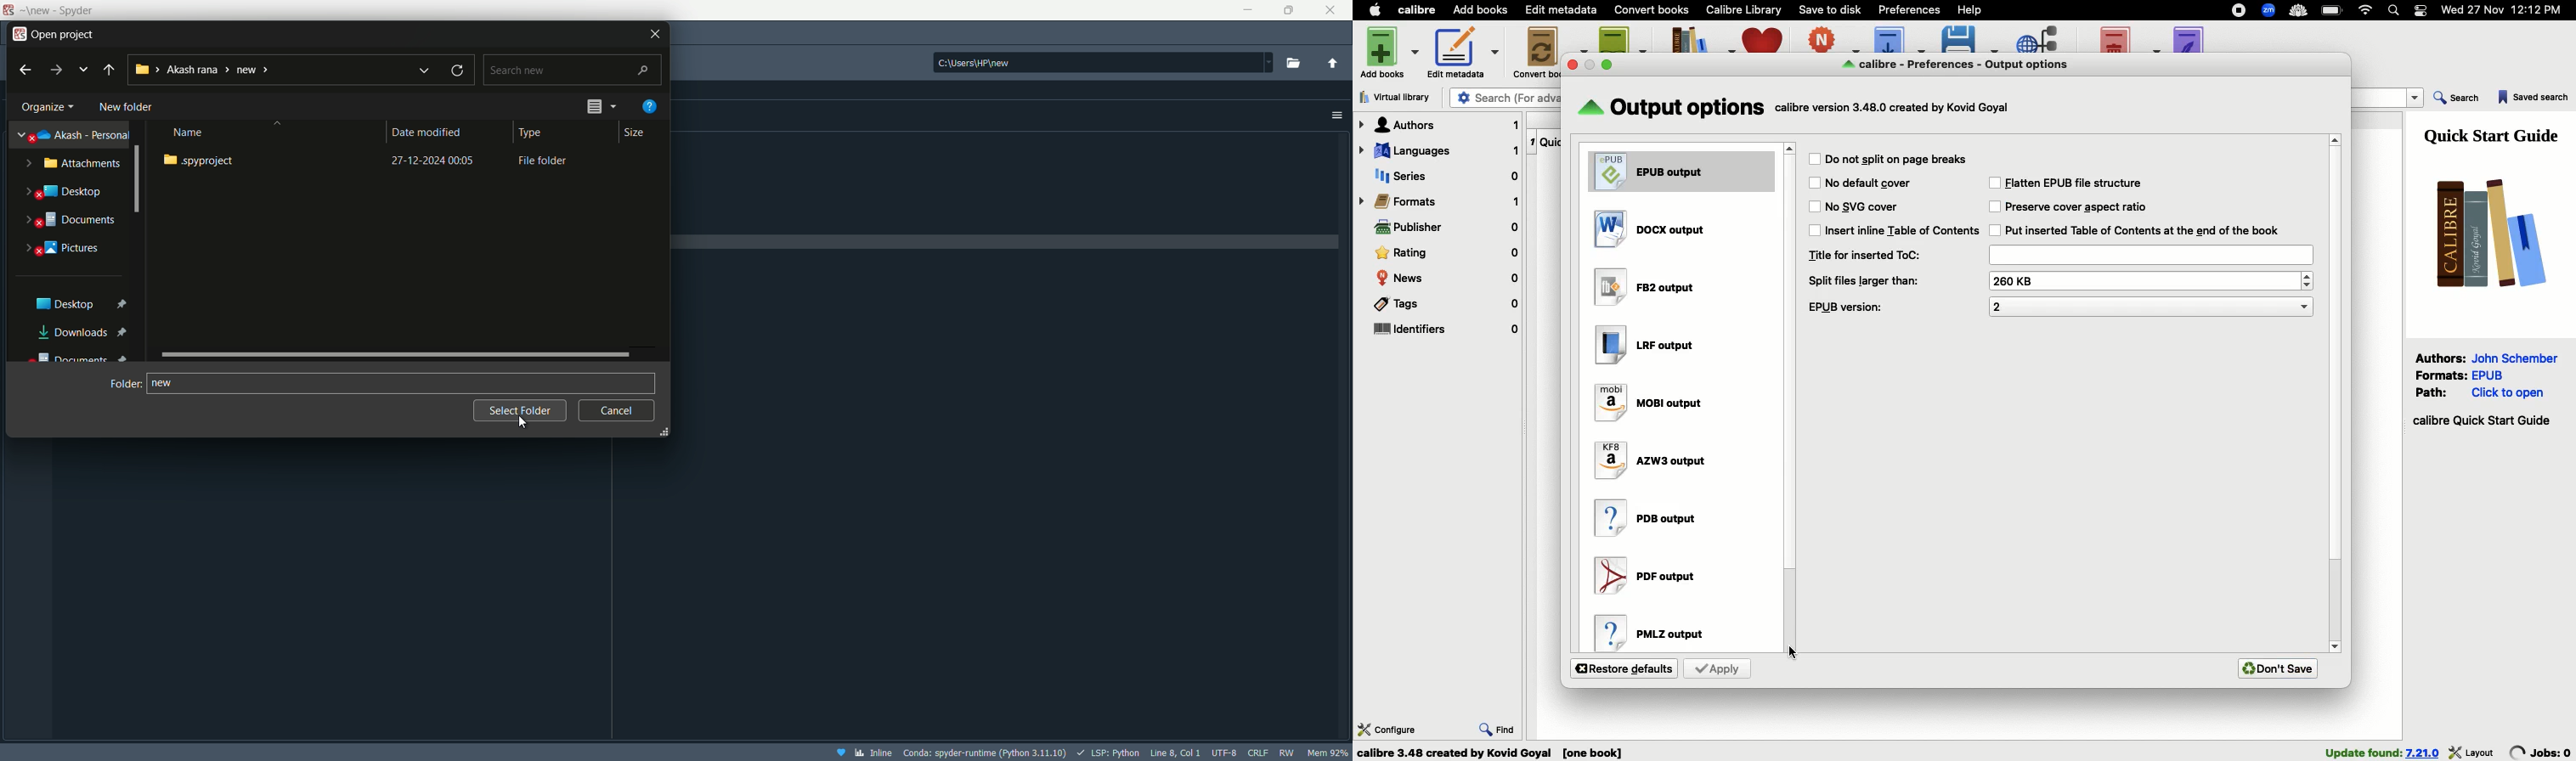 The image size is (2576, 784). What do you see at coordinates (2534, 99) in the screenshot?
I see `Saved search` at bounding box center [2534, 99].